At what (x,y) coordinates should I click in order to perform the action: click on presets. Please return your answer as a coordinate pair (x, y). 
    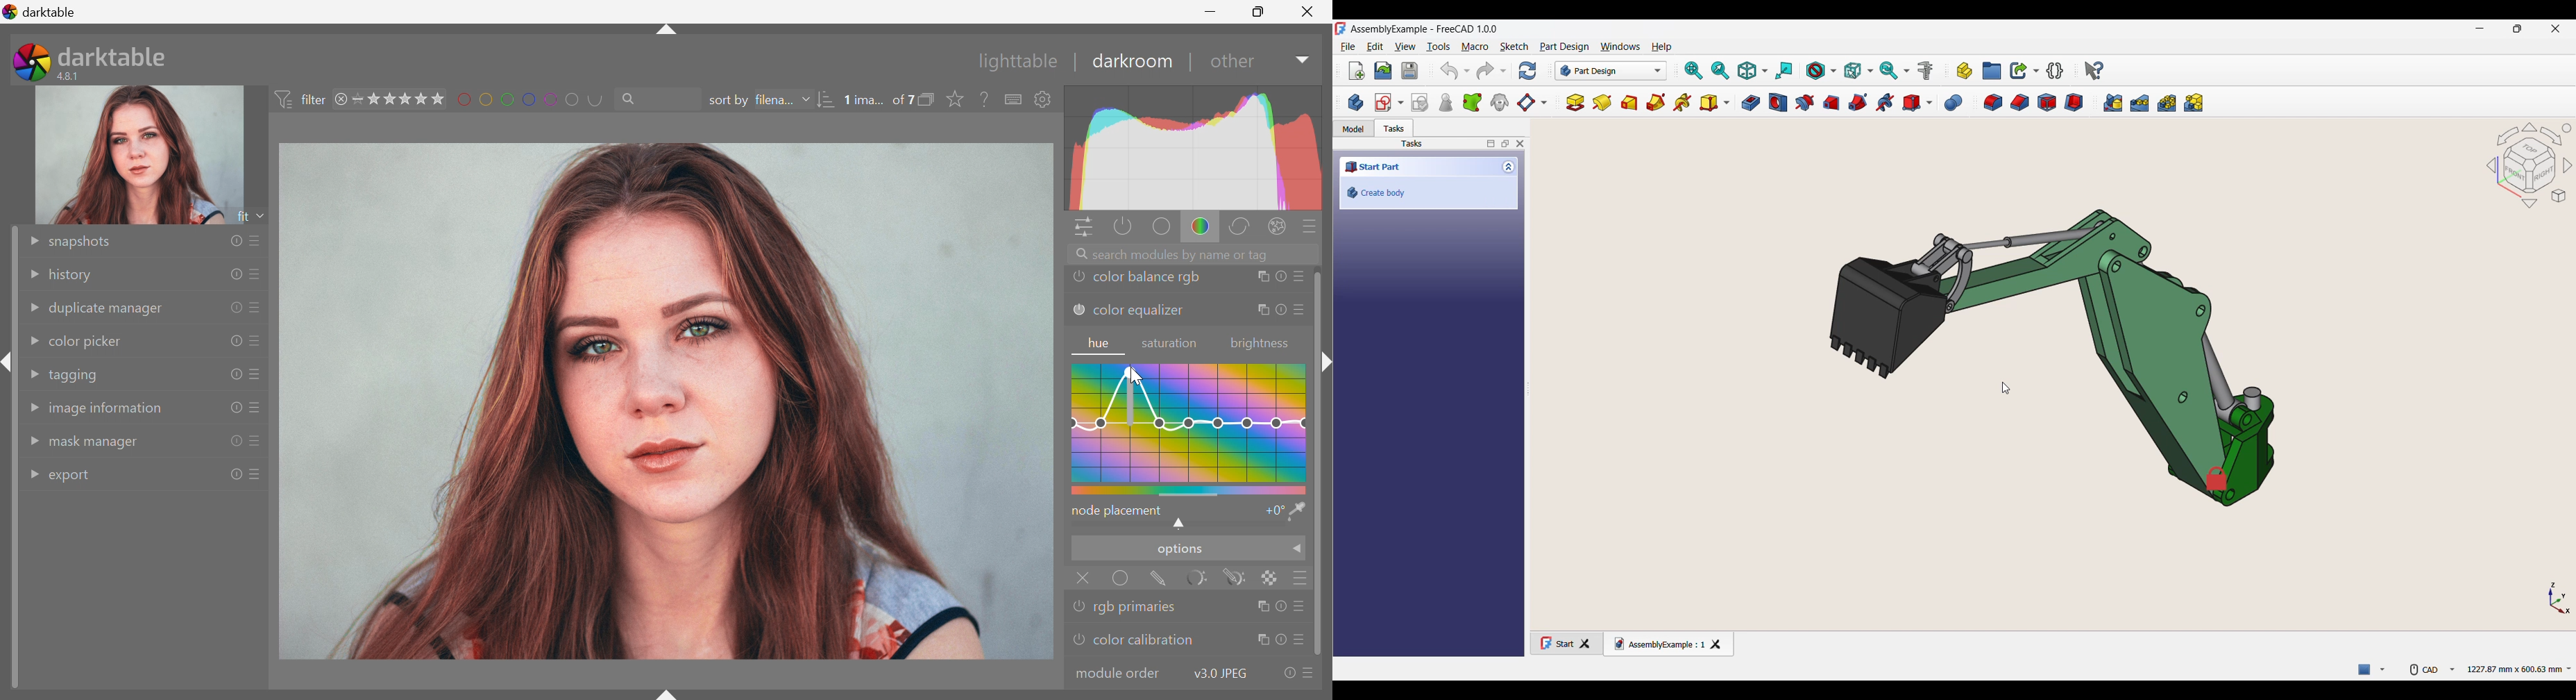
    Looking at the image, I should click on (1298, 310).